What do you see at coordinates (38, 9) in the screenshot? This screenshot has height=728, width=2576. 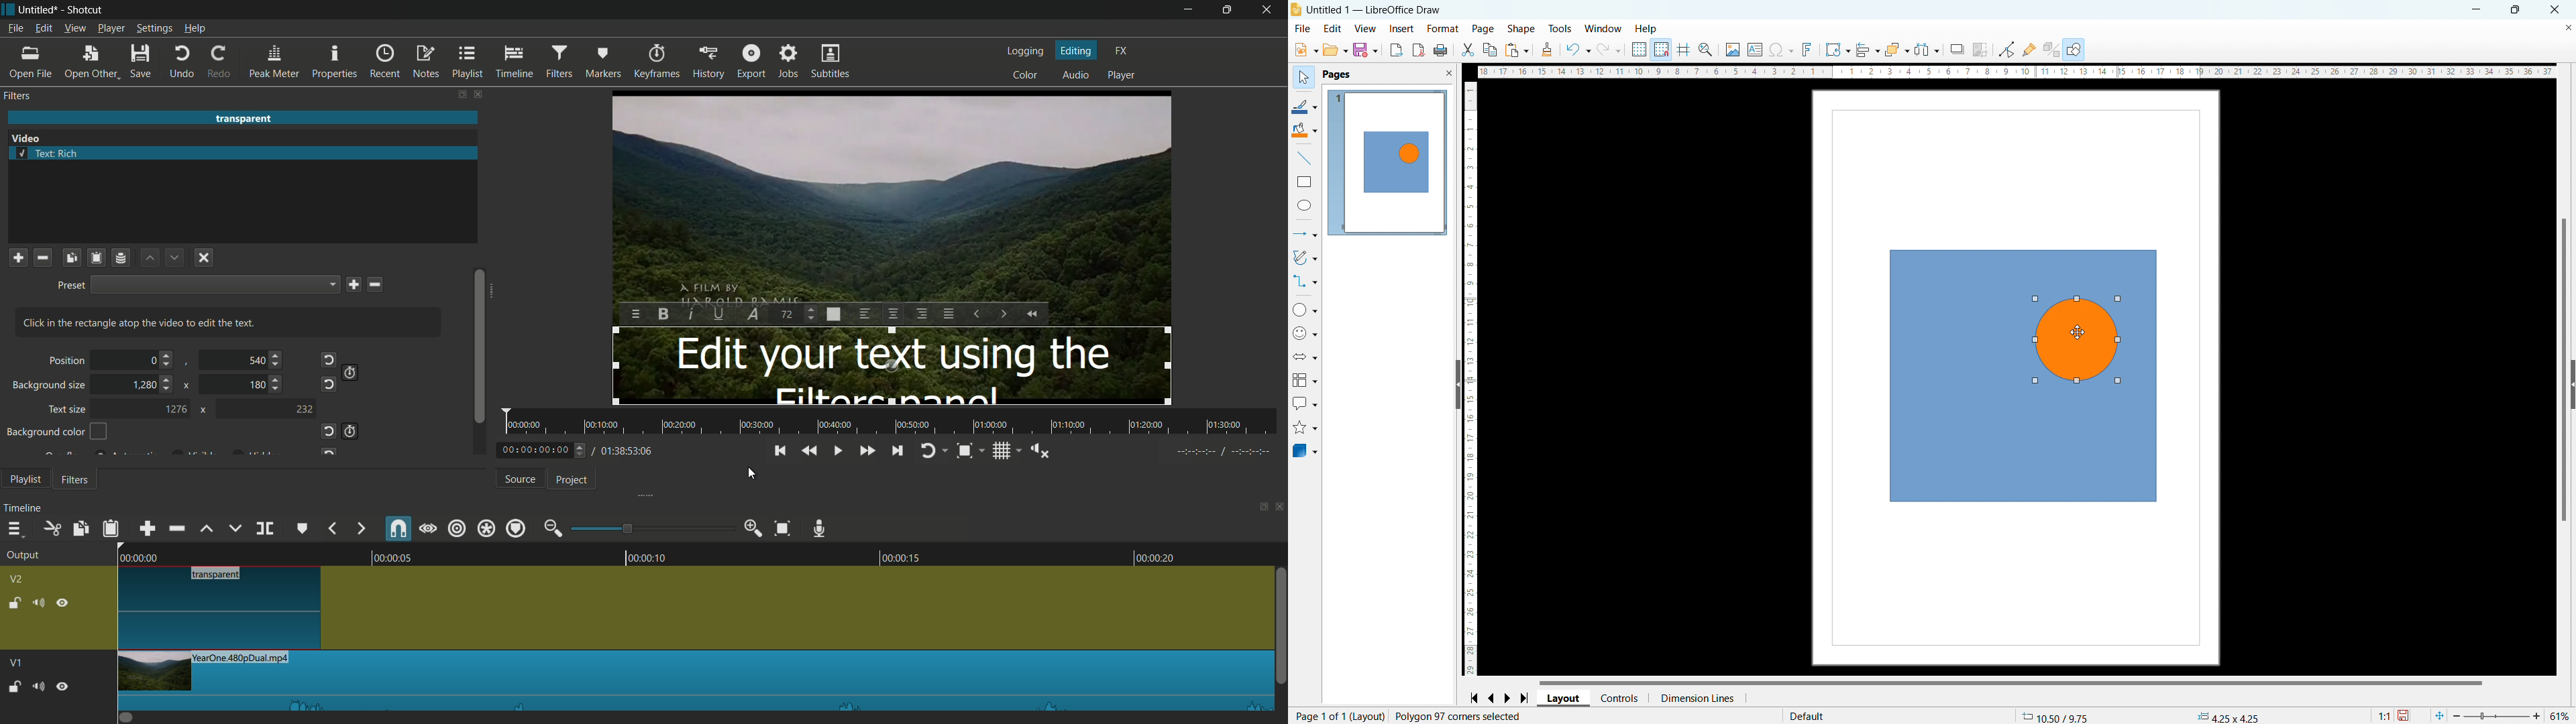 I see `project name` at bounding box center [38, 9].